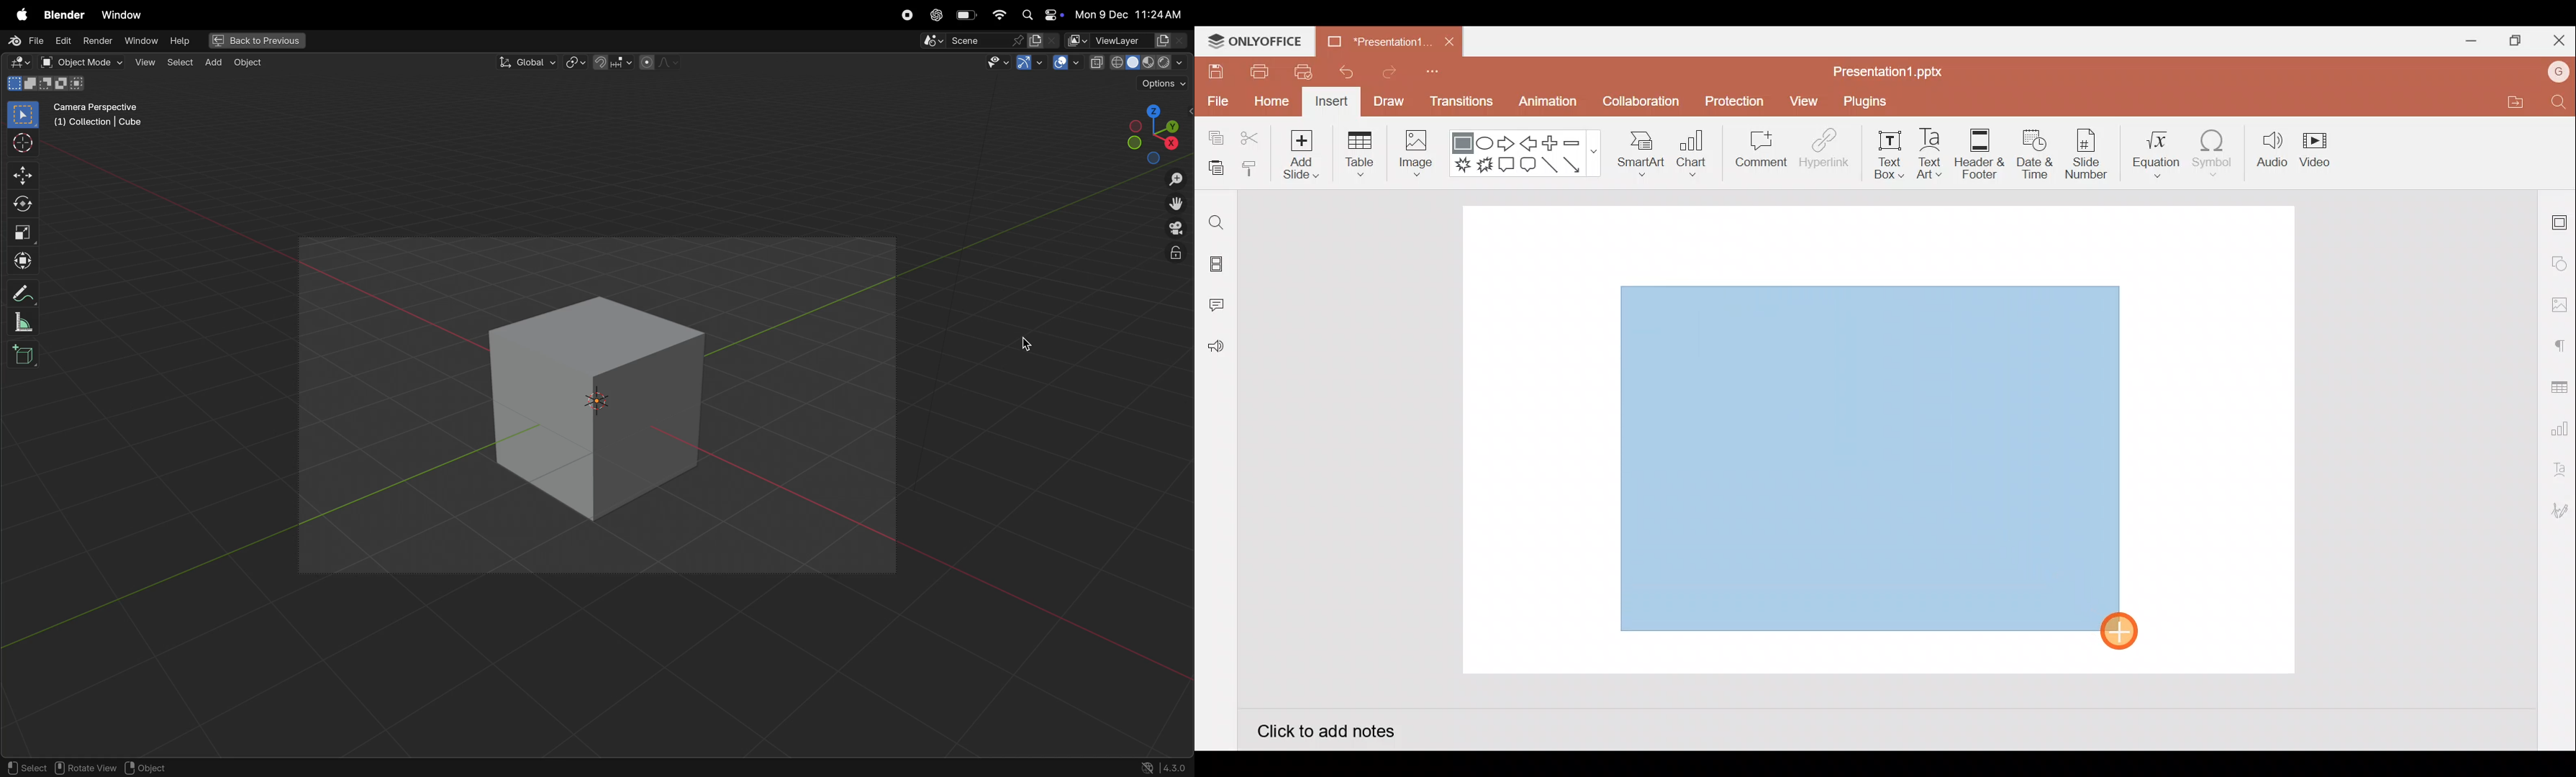 This screenshot has height=784, width=2576. I want to click on cursor, so click(1176, 236).